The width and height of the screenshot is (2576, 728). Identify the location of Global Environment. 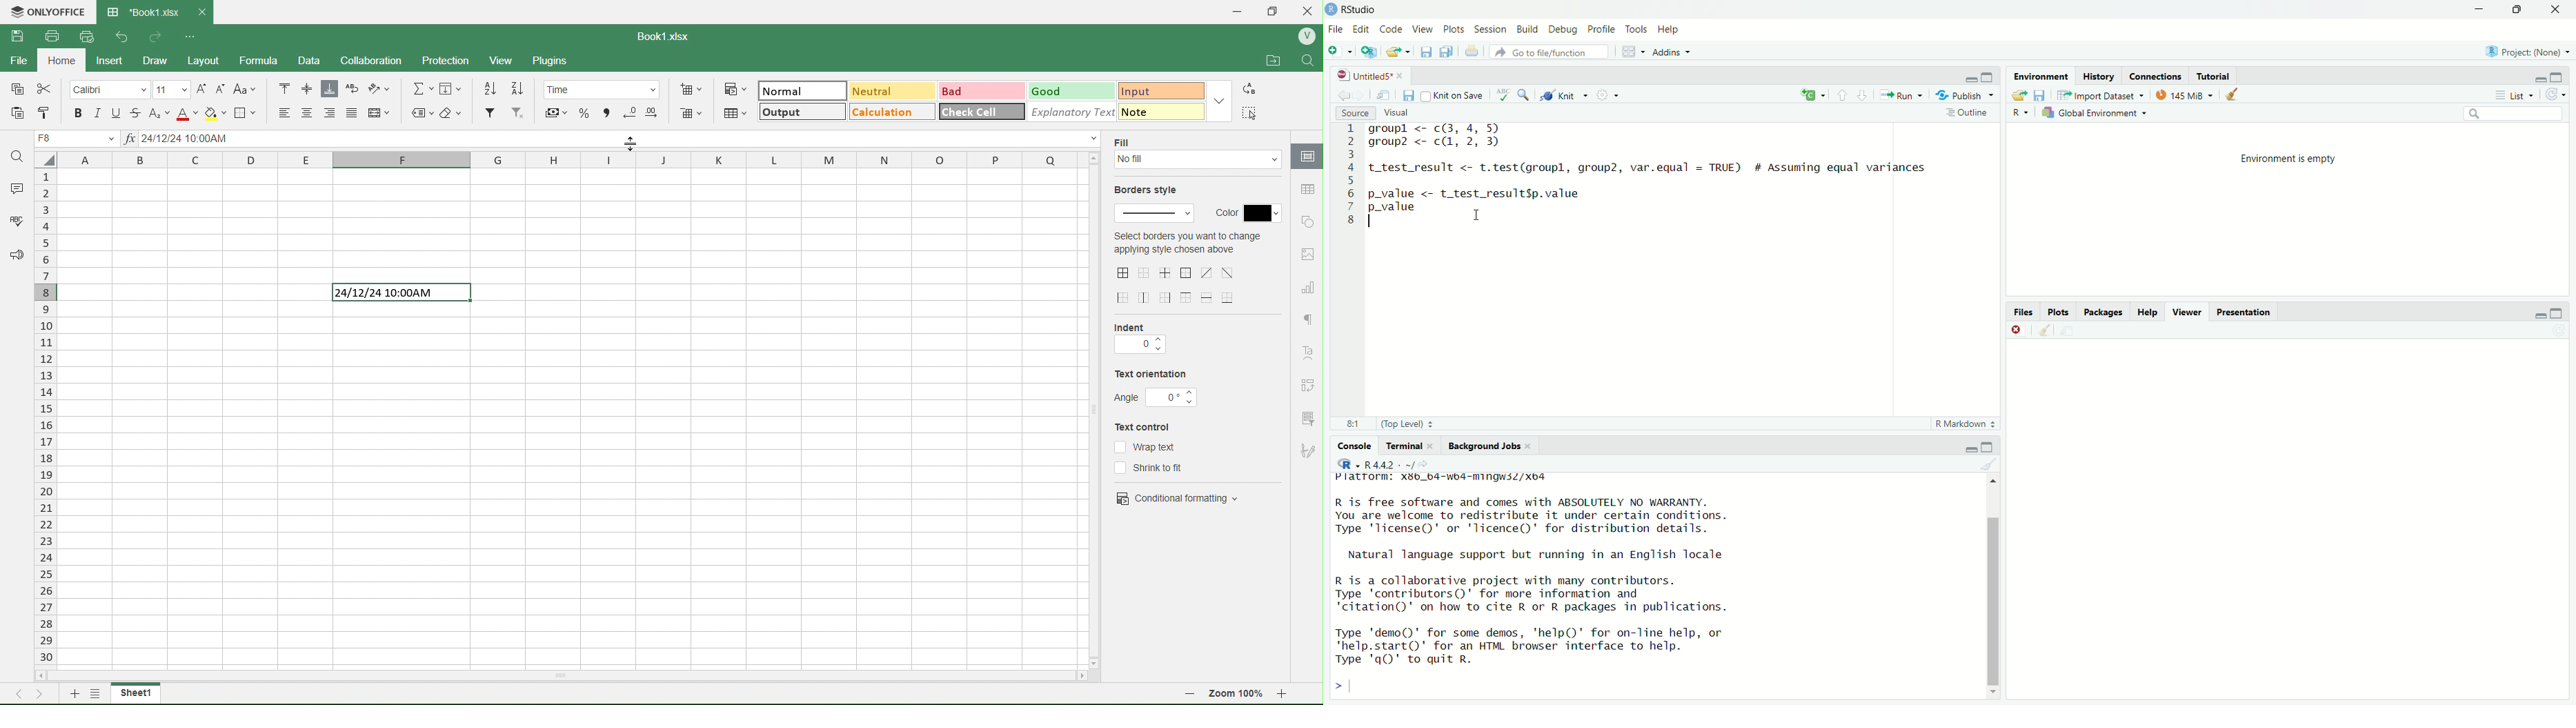
(2096, 113).